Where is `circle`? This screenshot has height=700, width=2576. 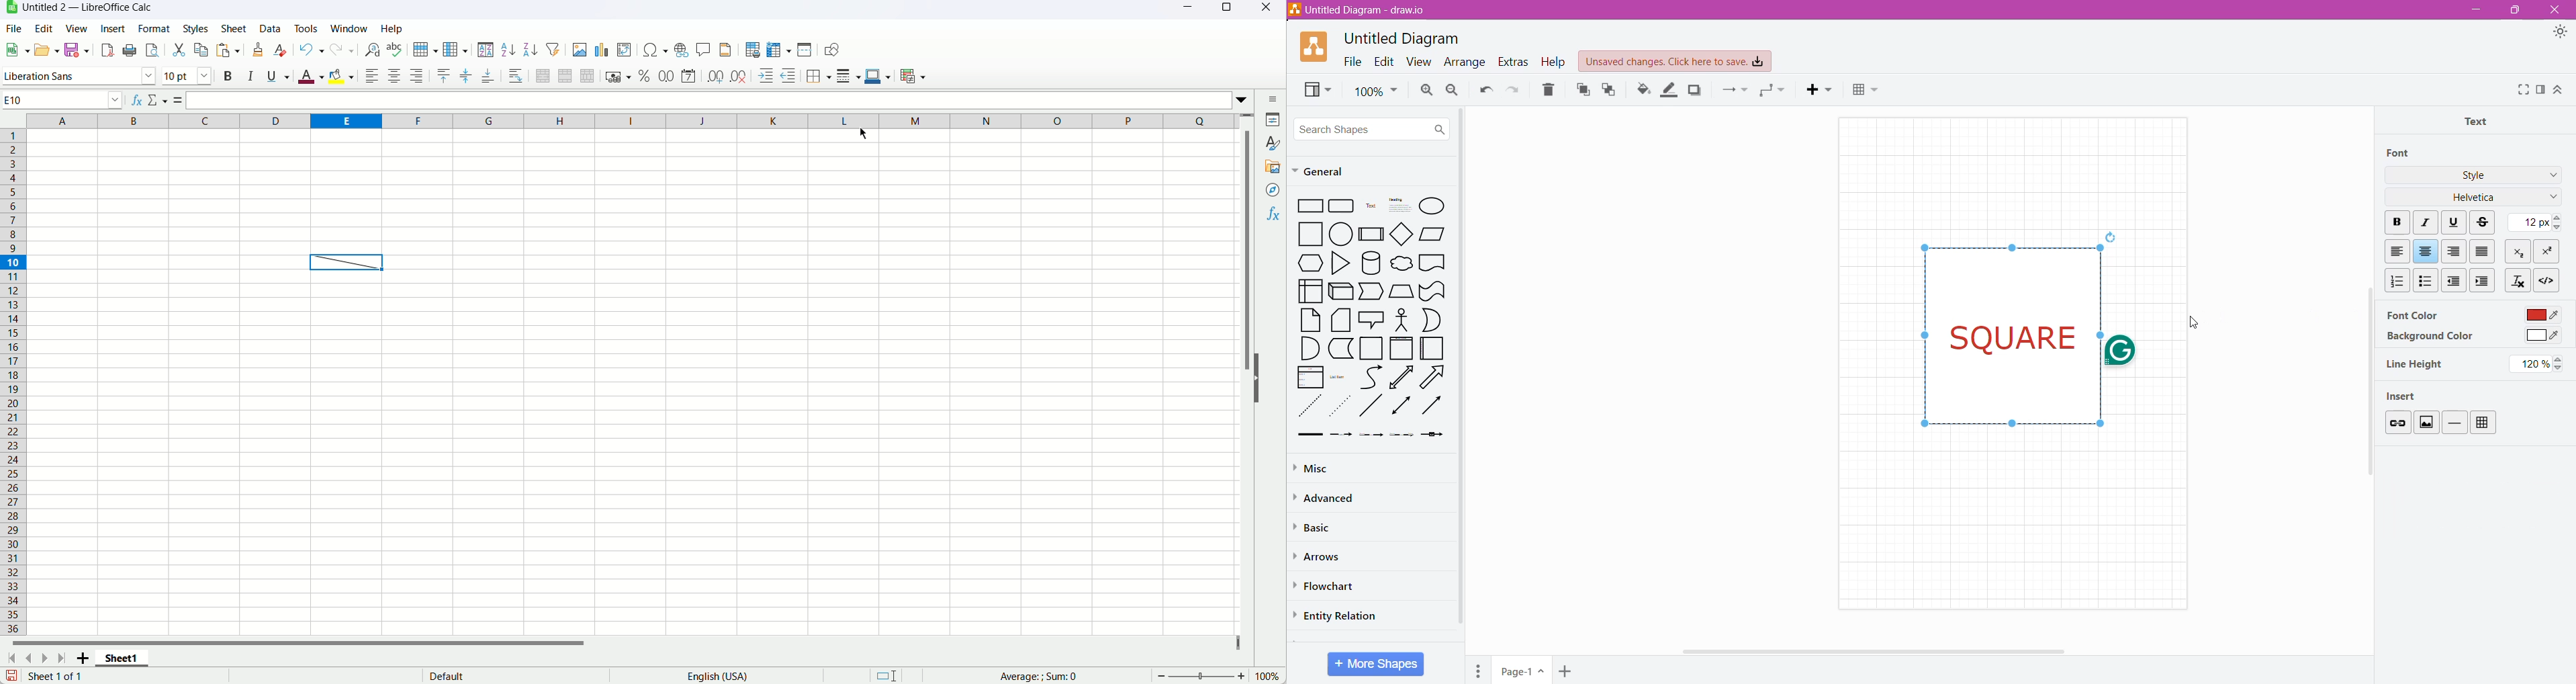 circle is located at coordinates (1341, 233).